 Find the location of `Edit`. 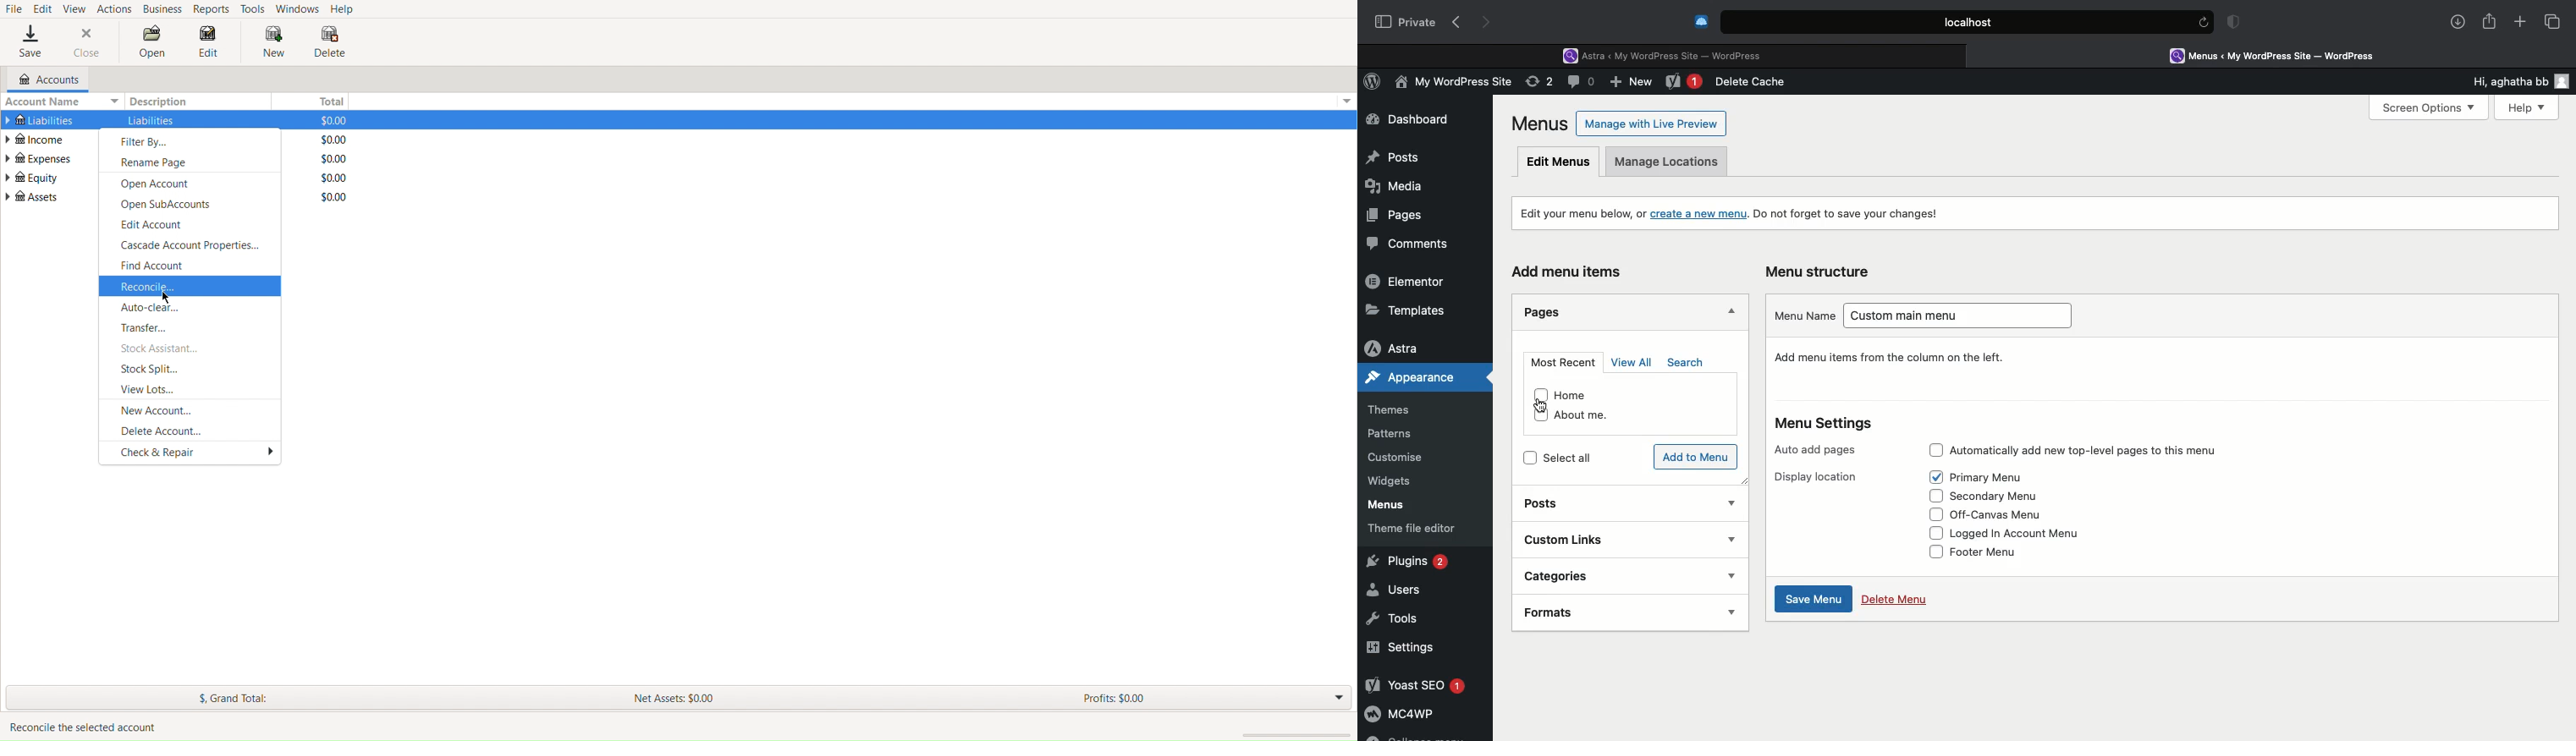

Edit is located at coordinates (212, 43).